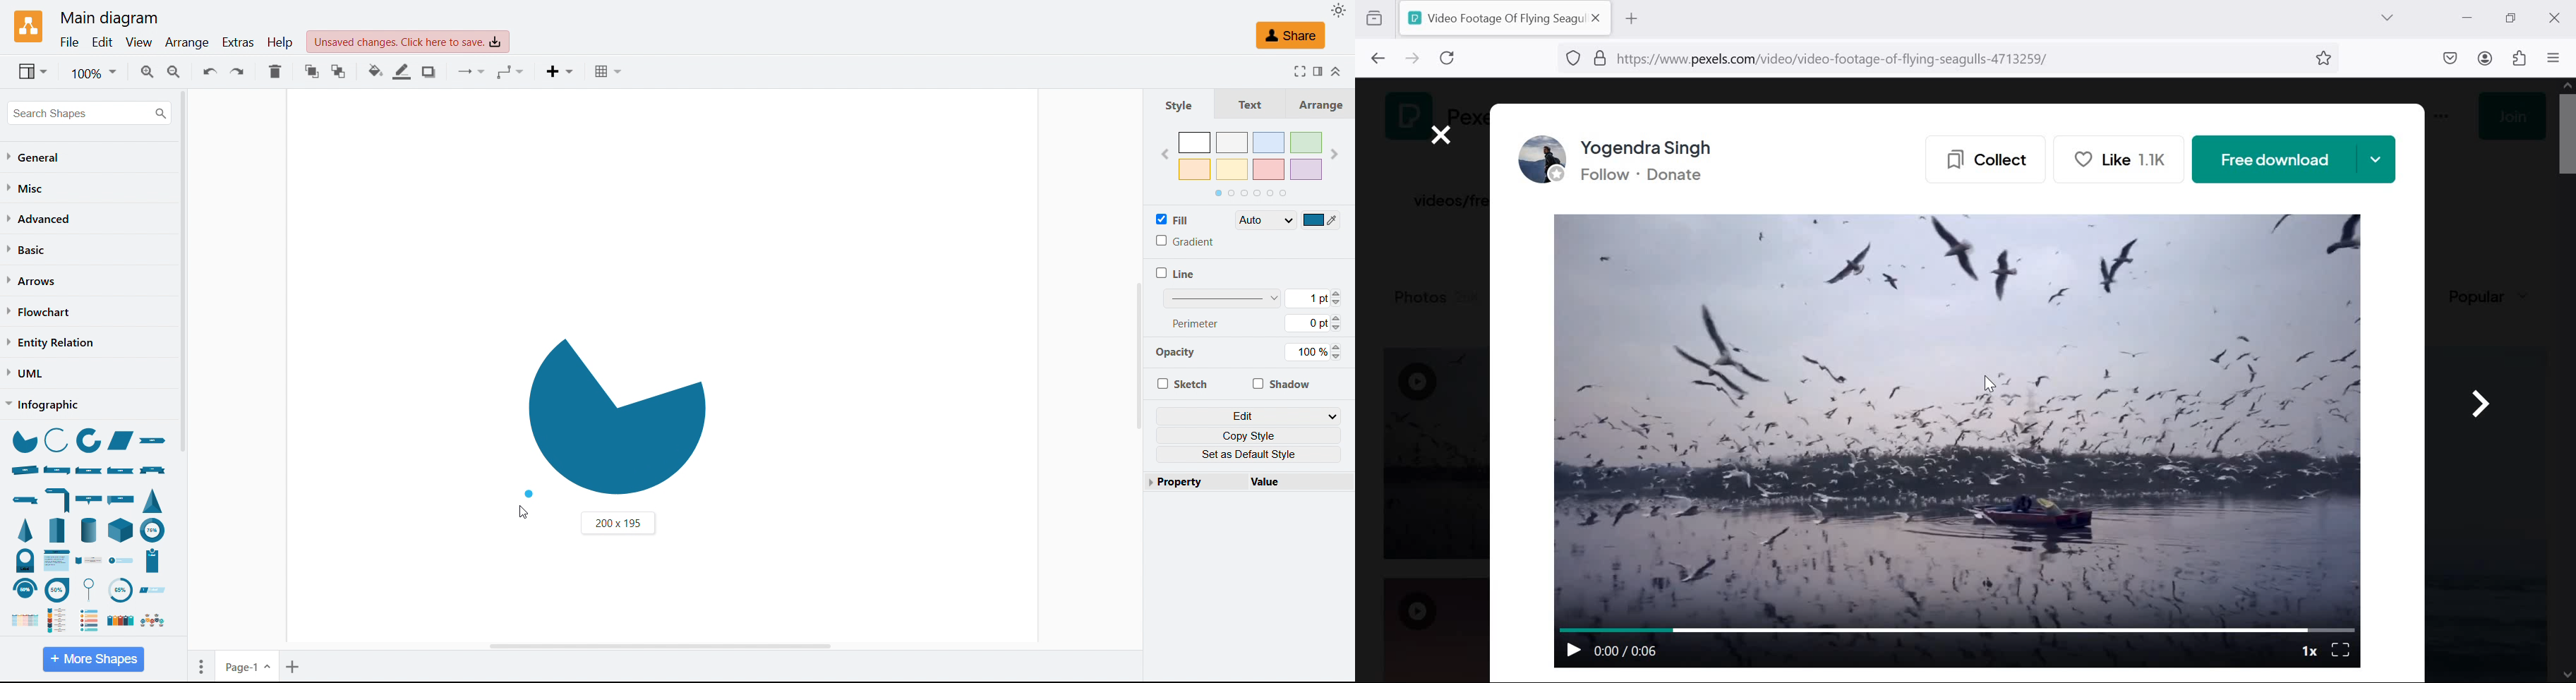 This screenshot has width=2576, height=700. Describe the element at coordinates (474, 73) in the screenshot. I see `Connectors ` at that location.